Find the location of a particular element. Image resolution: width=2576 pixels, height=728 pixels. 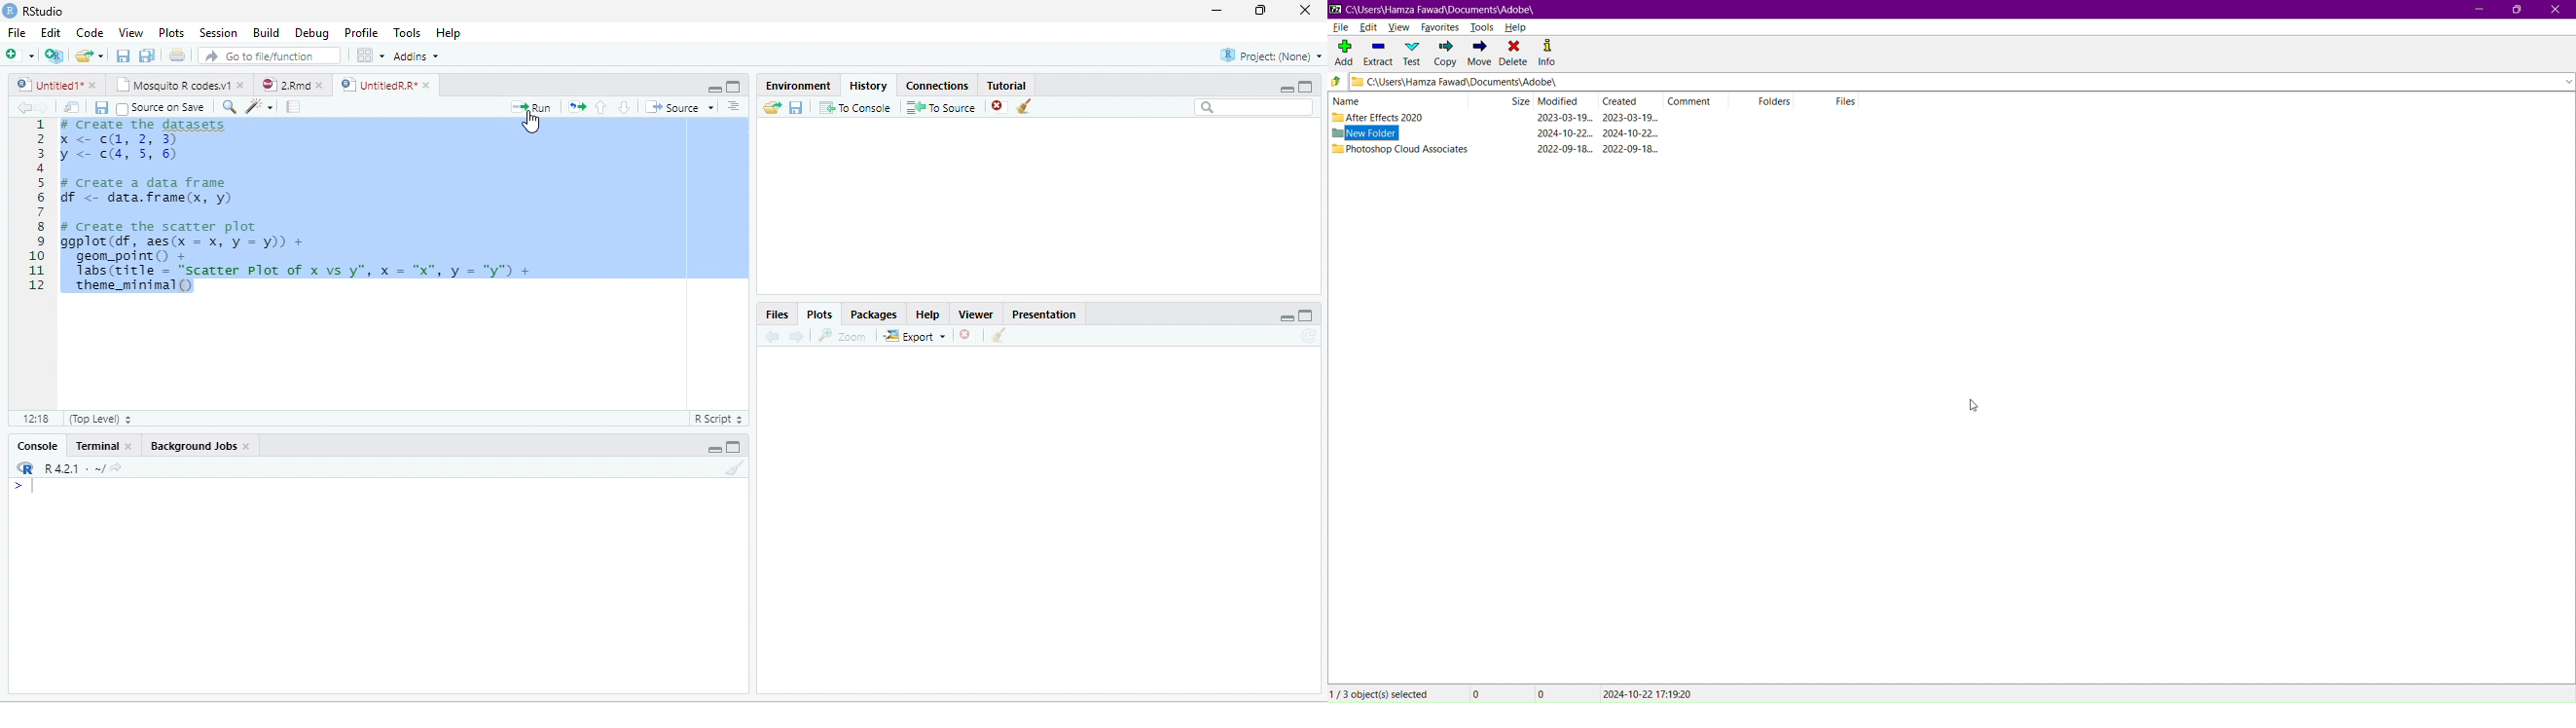

Profile is located at coordinates (361, 32).